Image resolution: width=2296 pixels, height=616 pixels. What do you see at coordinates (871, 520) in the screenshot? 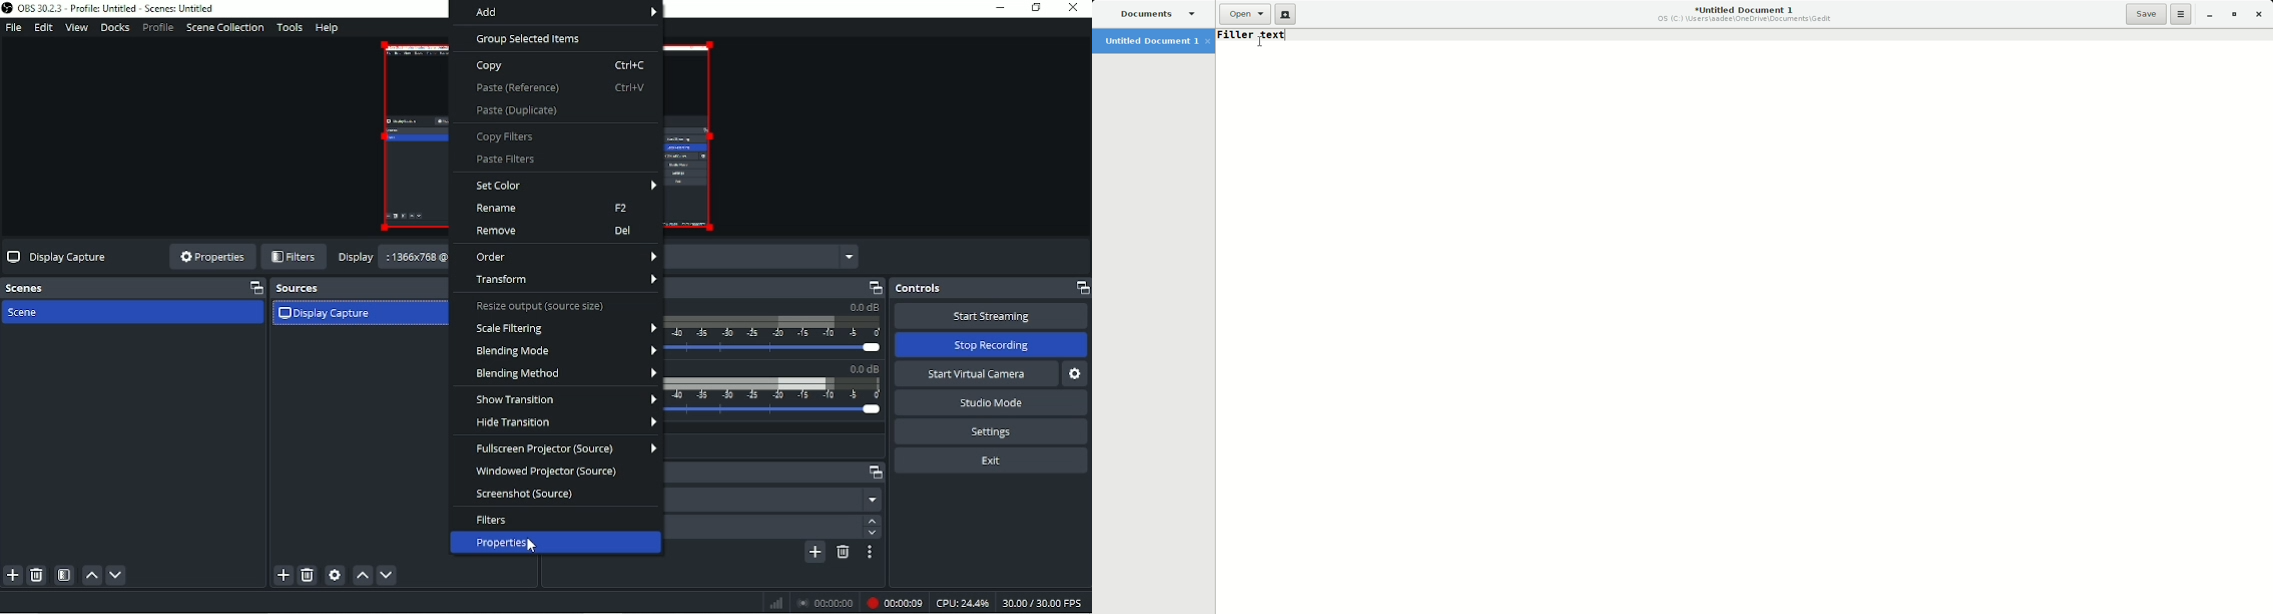
I see `Up arrow` at bounding box center [871, 520].